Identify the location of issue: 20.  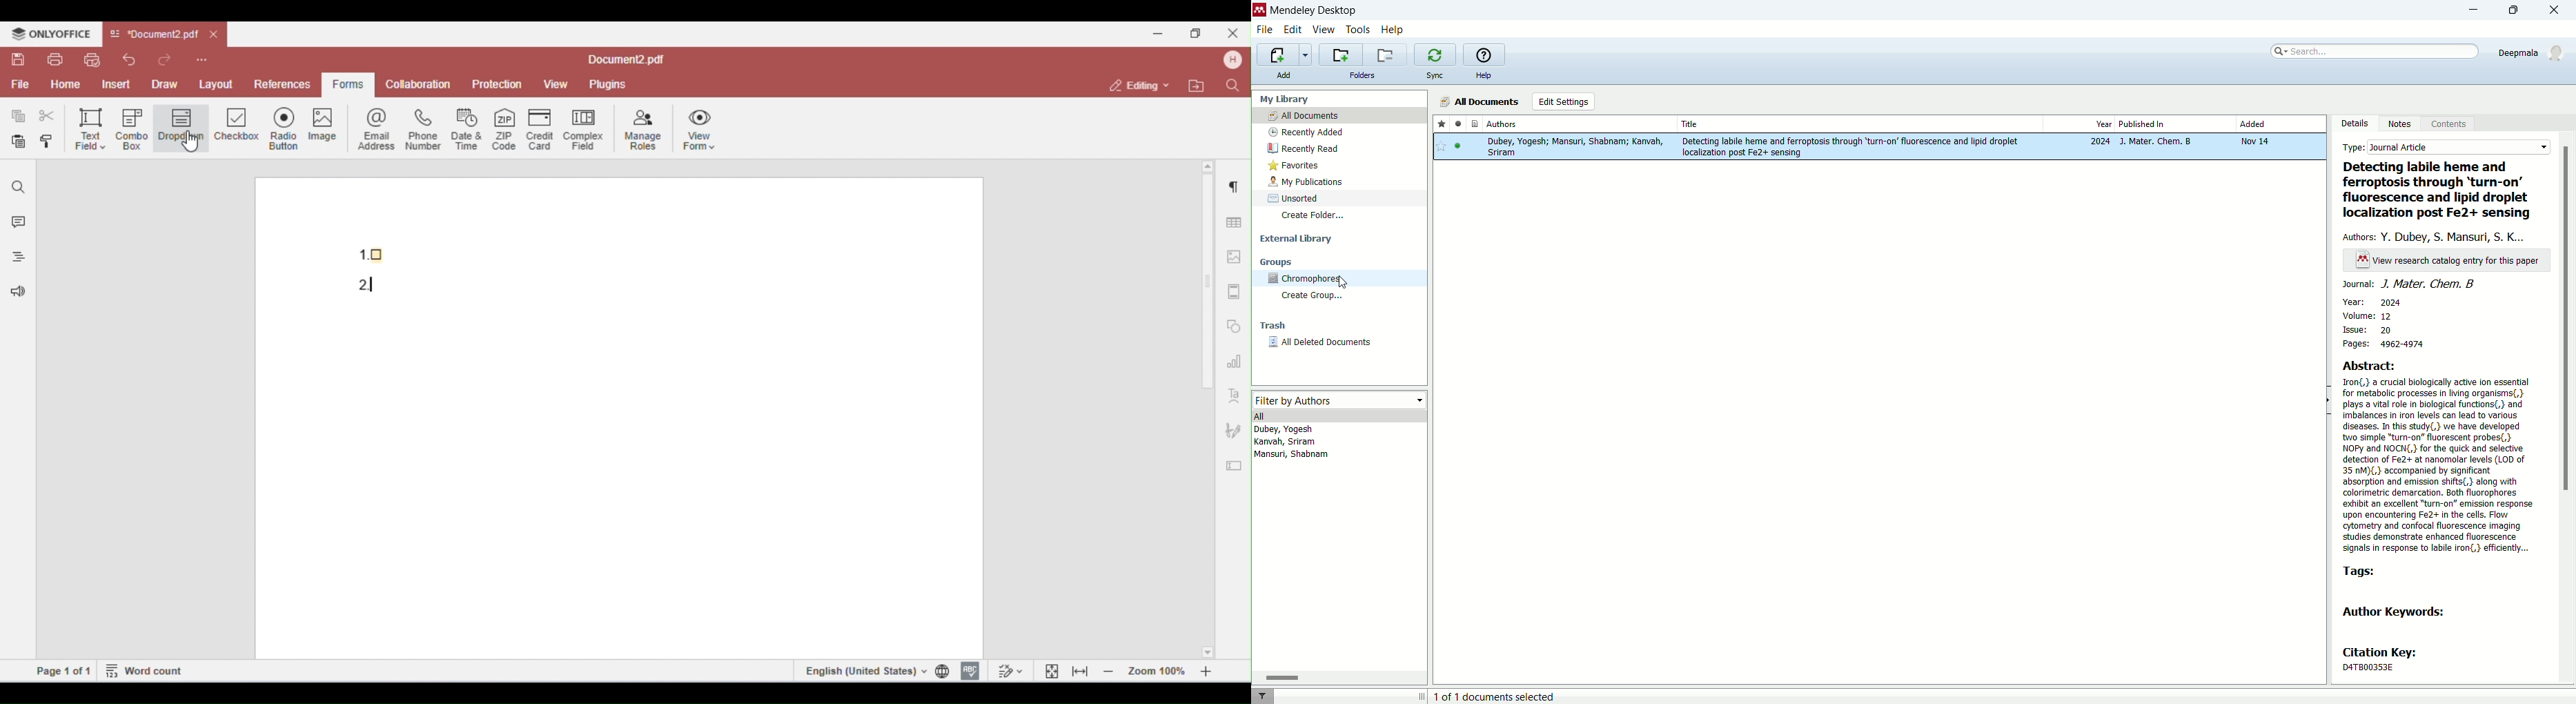
(2371, 331).